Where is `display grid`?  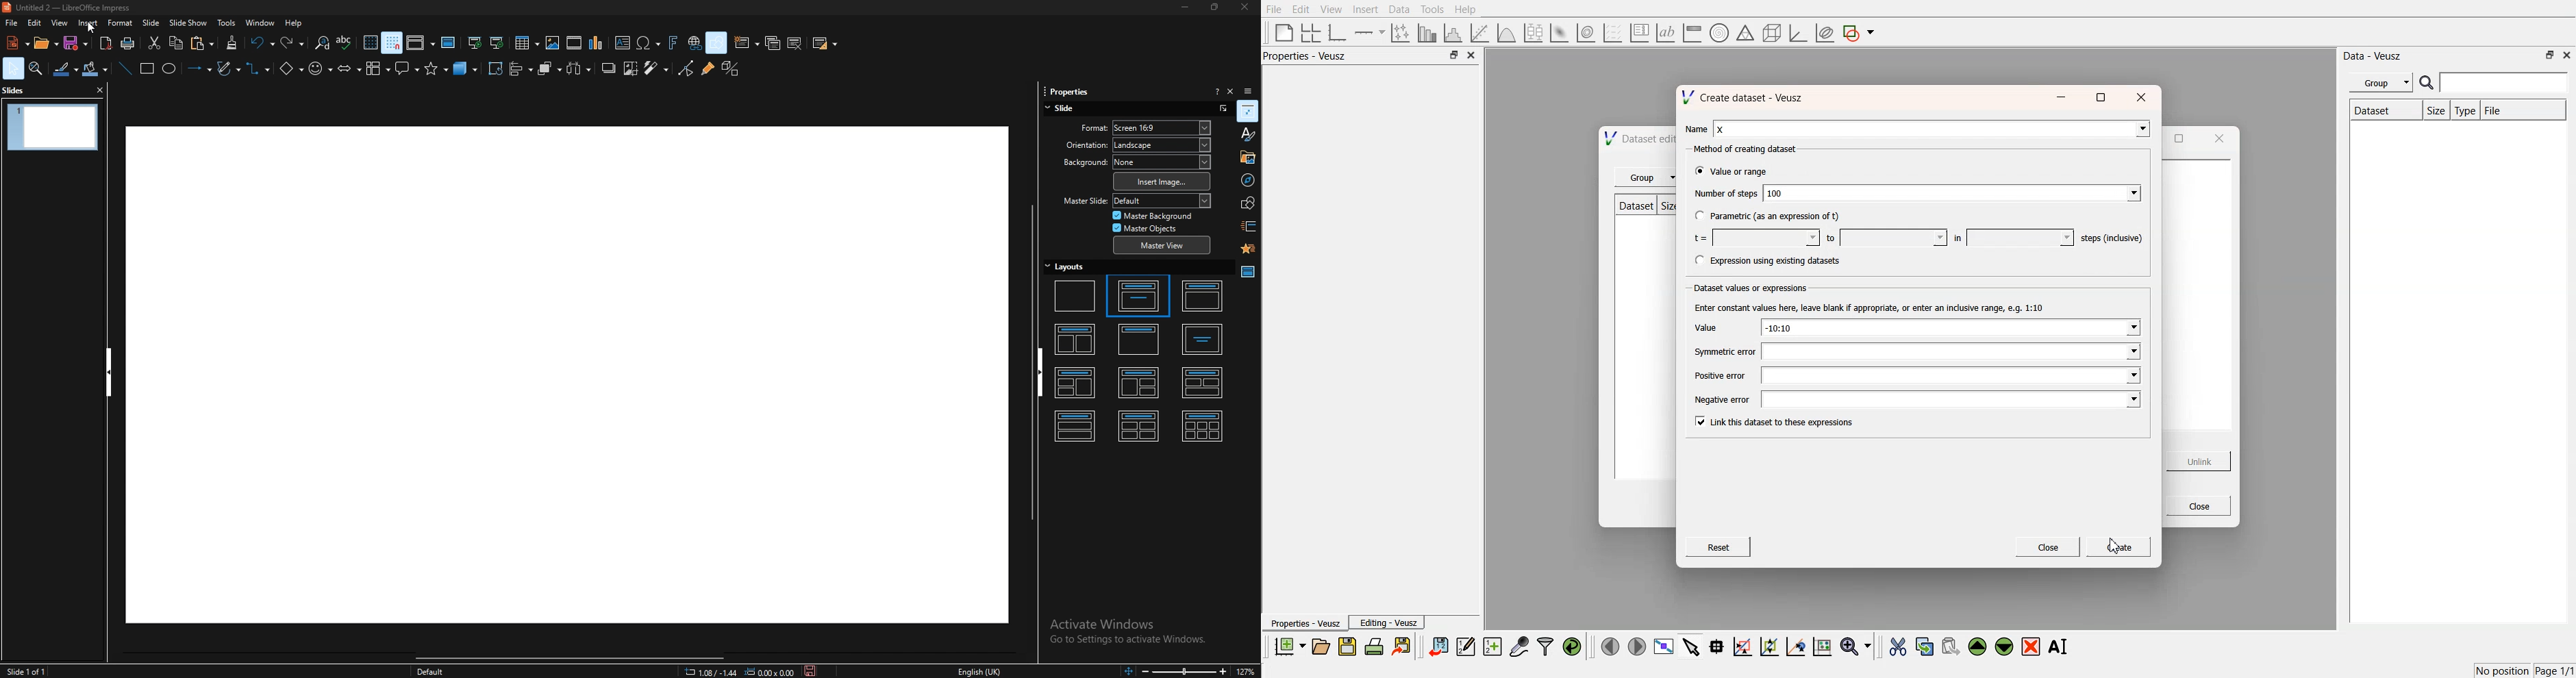
display grid is located at coordinates (371, 43).